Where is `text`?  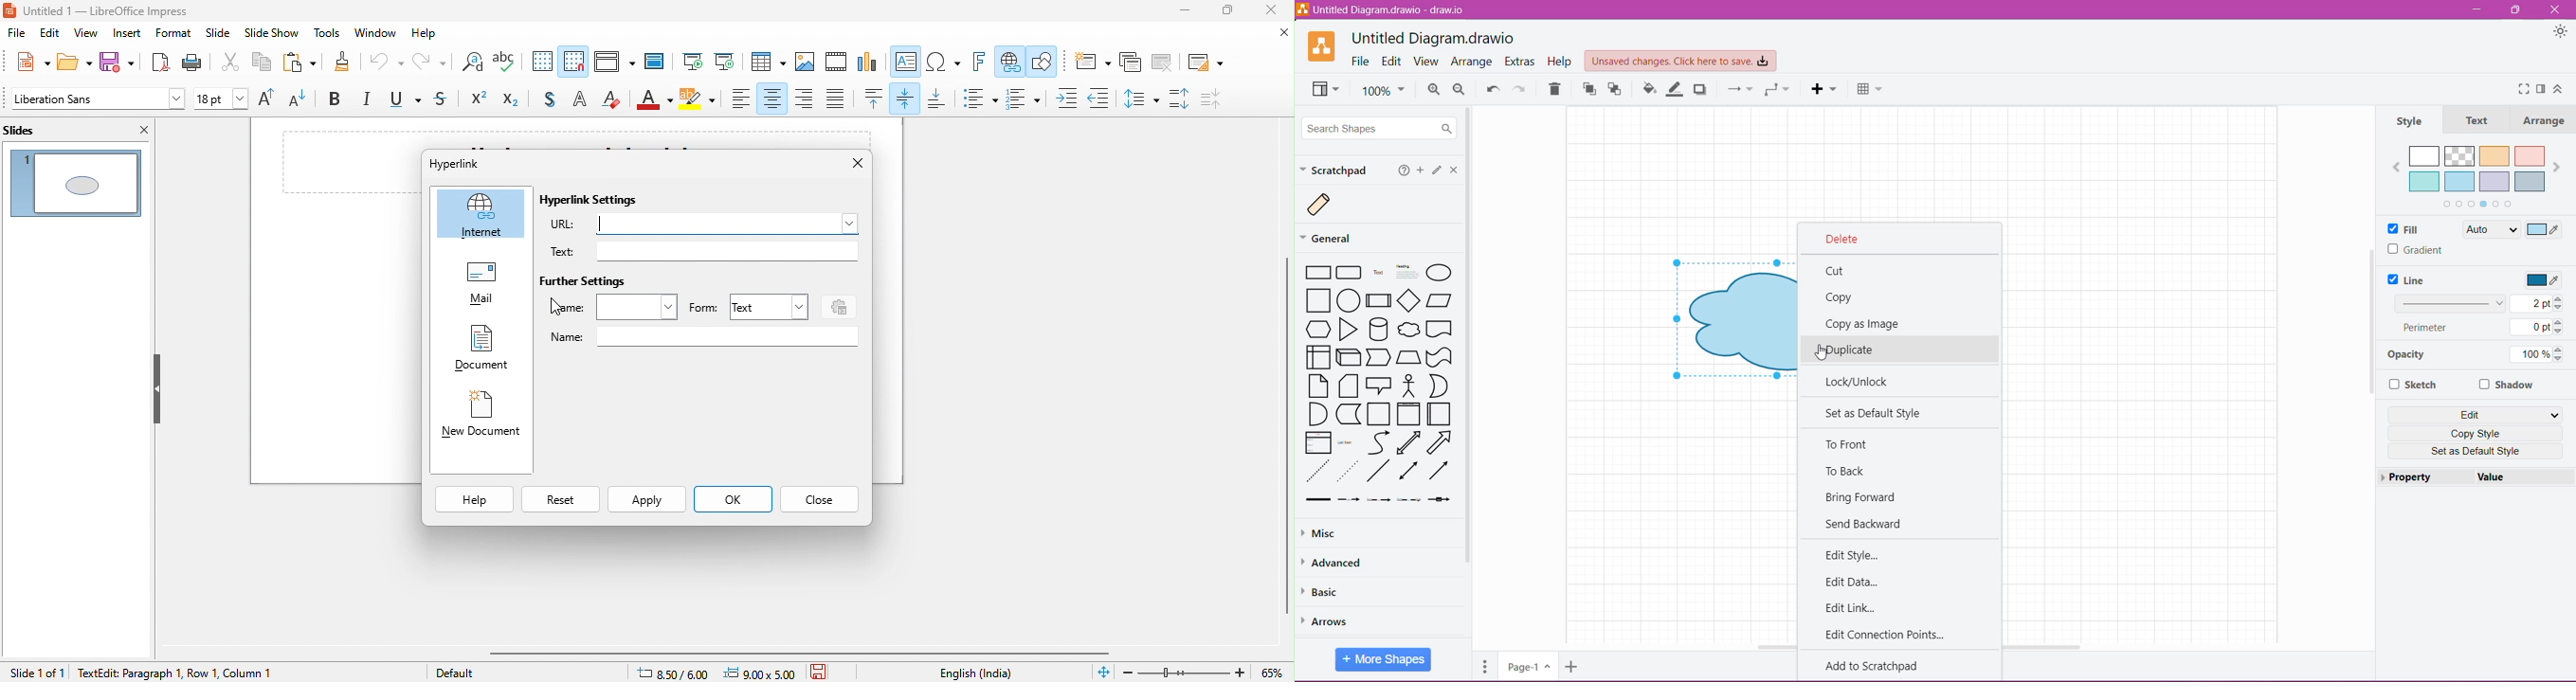 text is located at coordinates (767, 306).